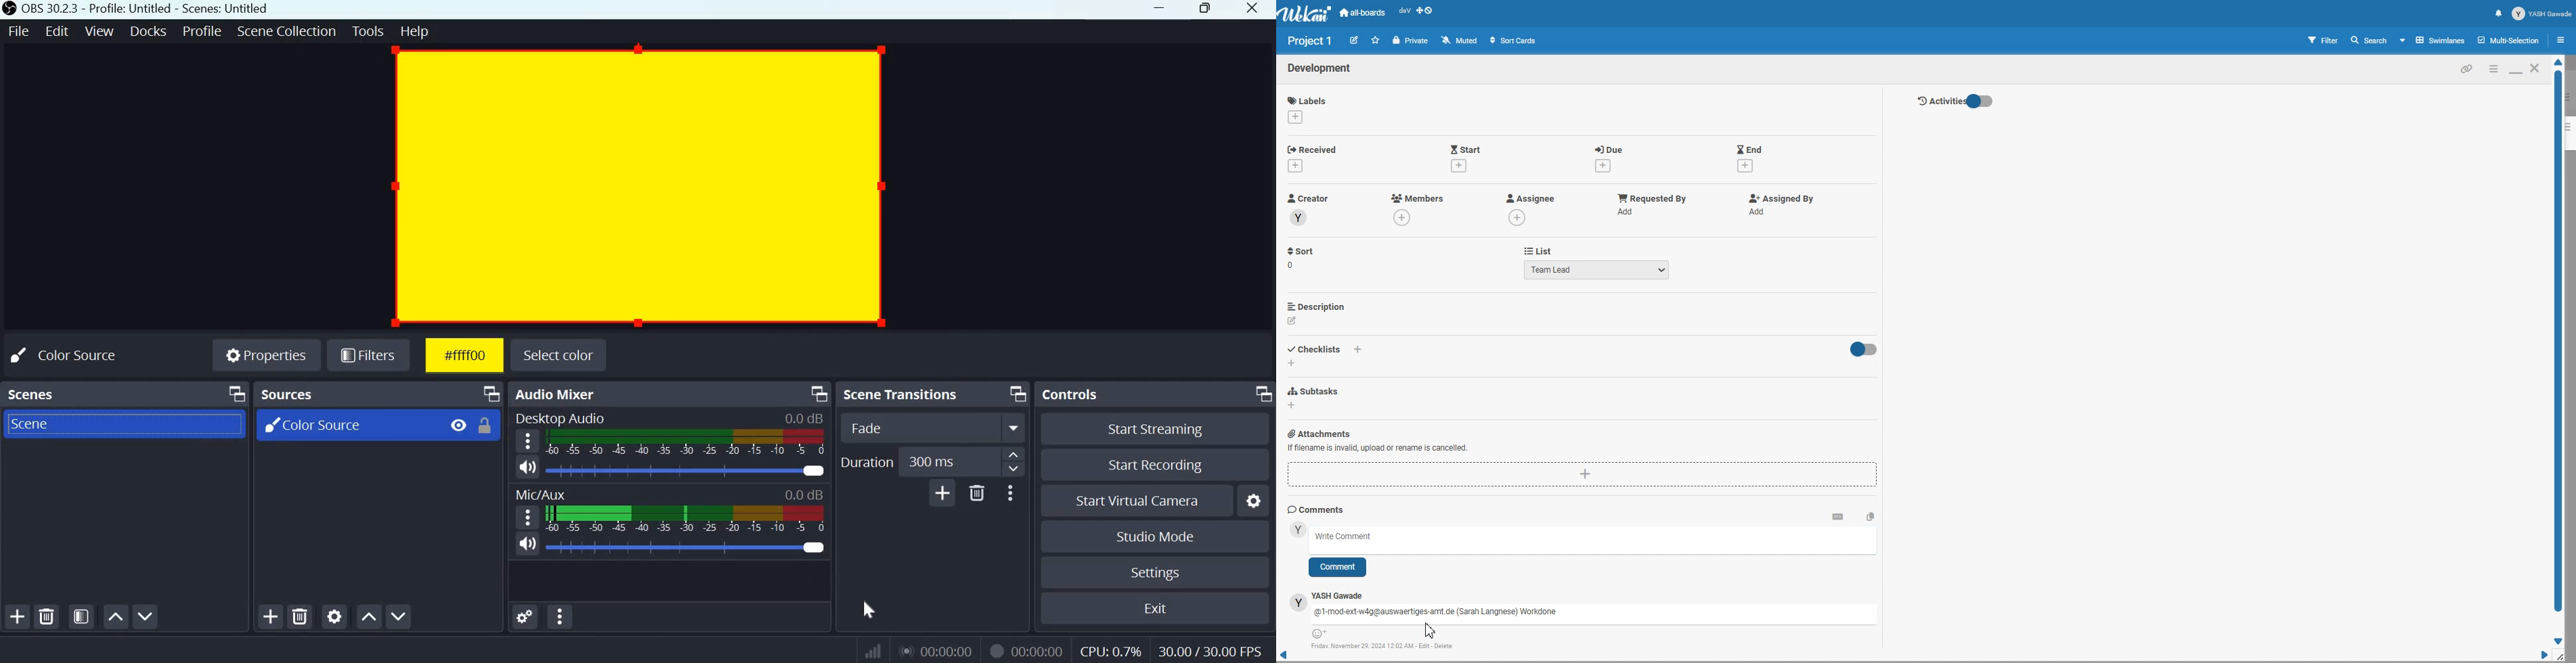 The height and width of the screenshot is (672, 2576). What do you see at coordinates (1014, 393) in the screenshot?
I see `Dock Options icon` at bounding box center [1014, 393].